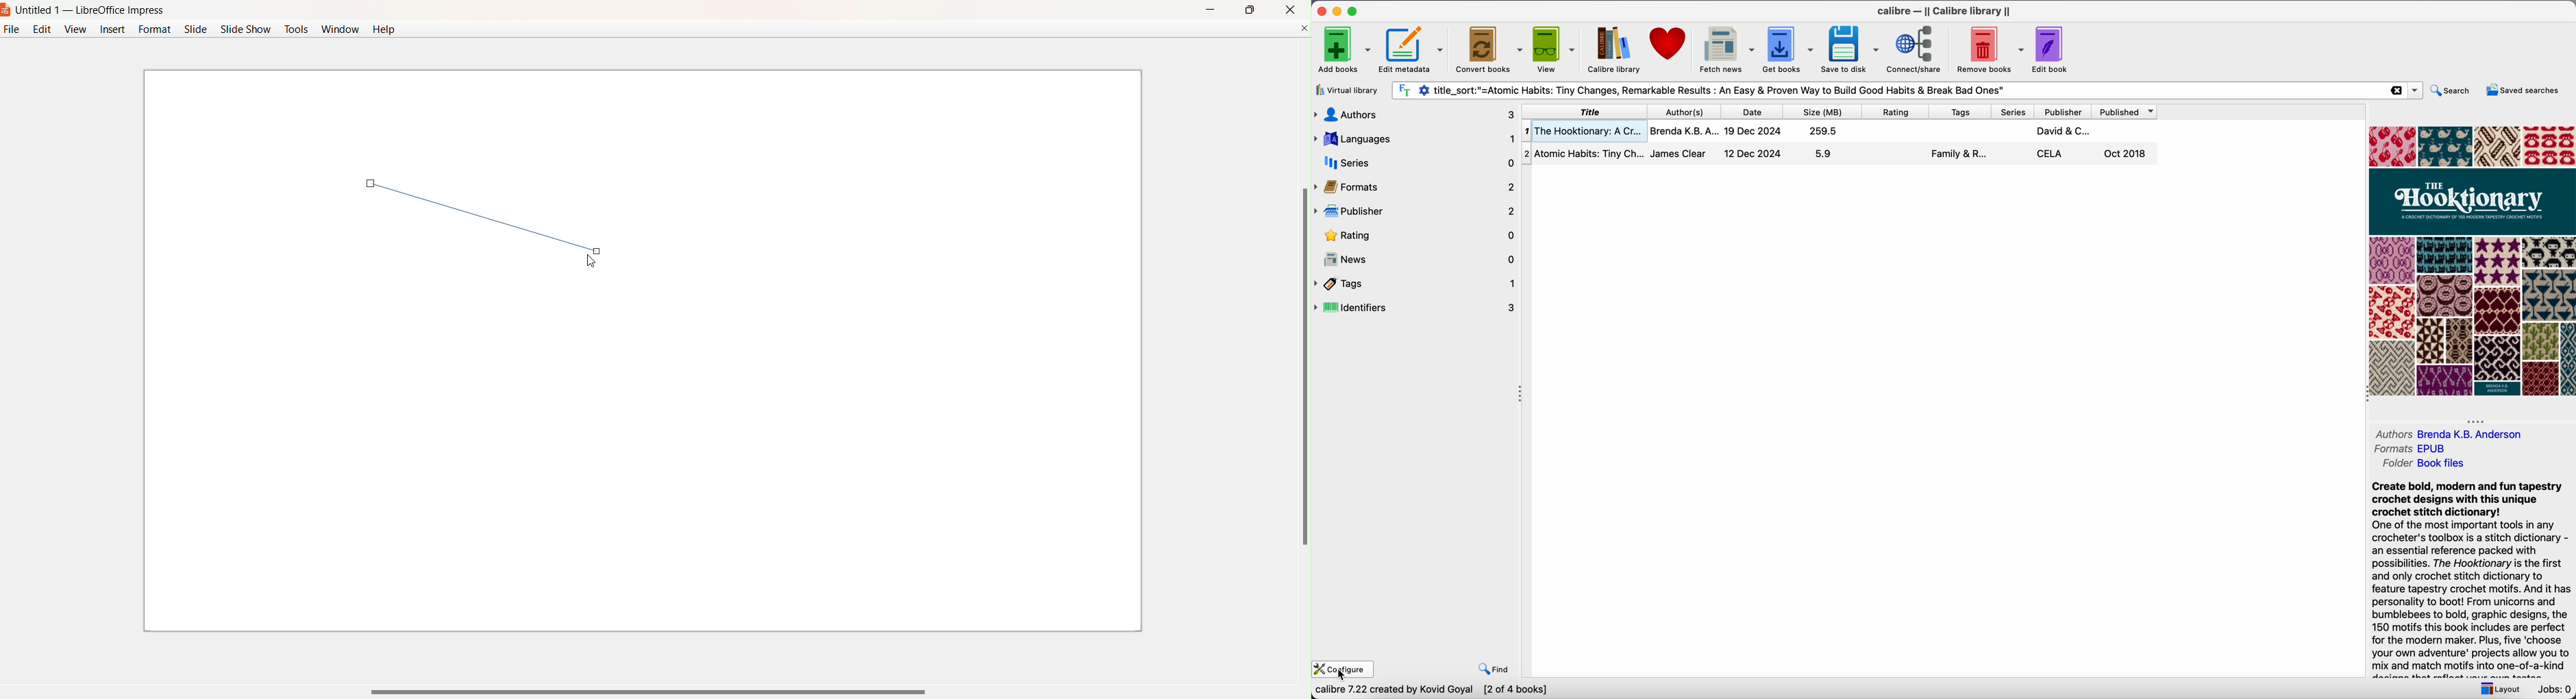 The height and width of the screenshot is (700, 2576). What do you see at coordinates (1416, 307) in the screenshot?
I see `identifiers` at bounding box center [1416, 307].